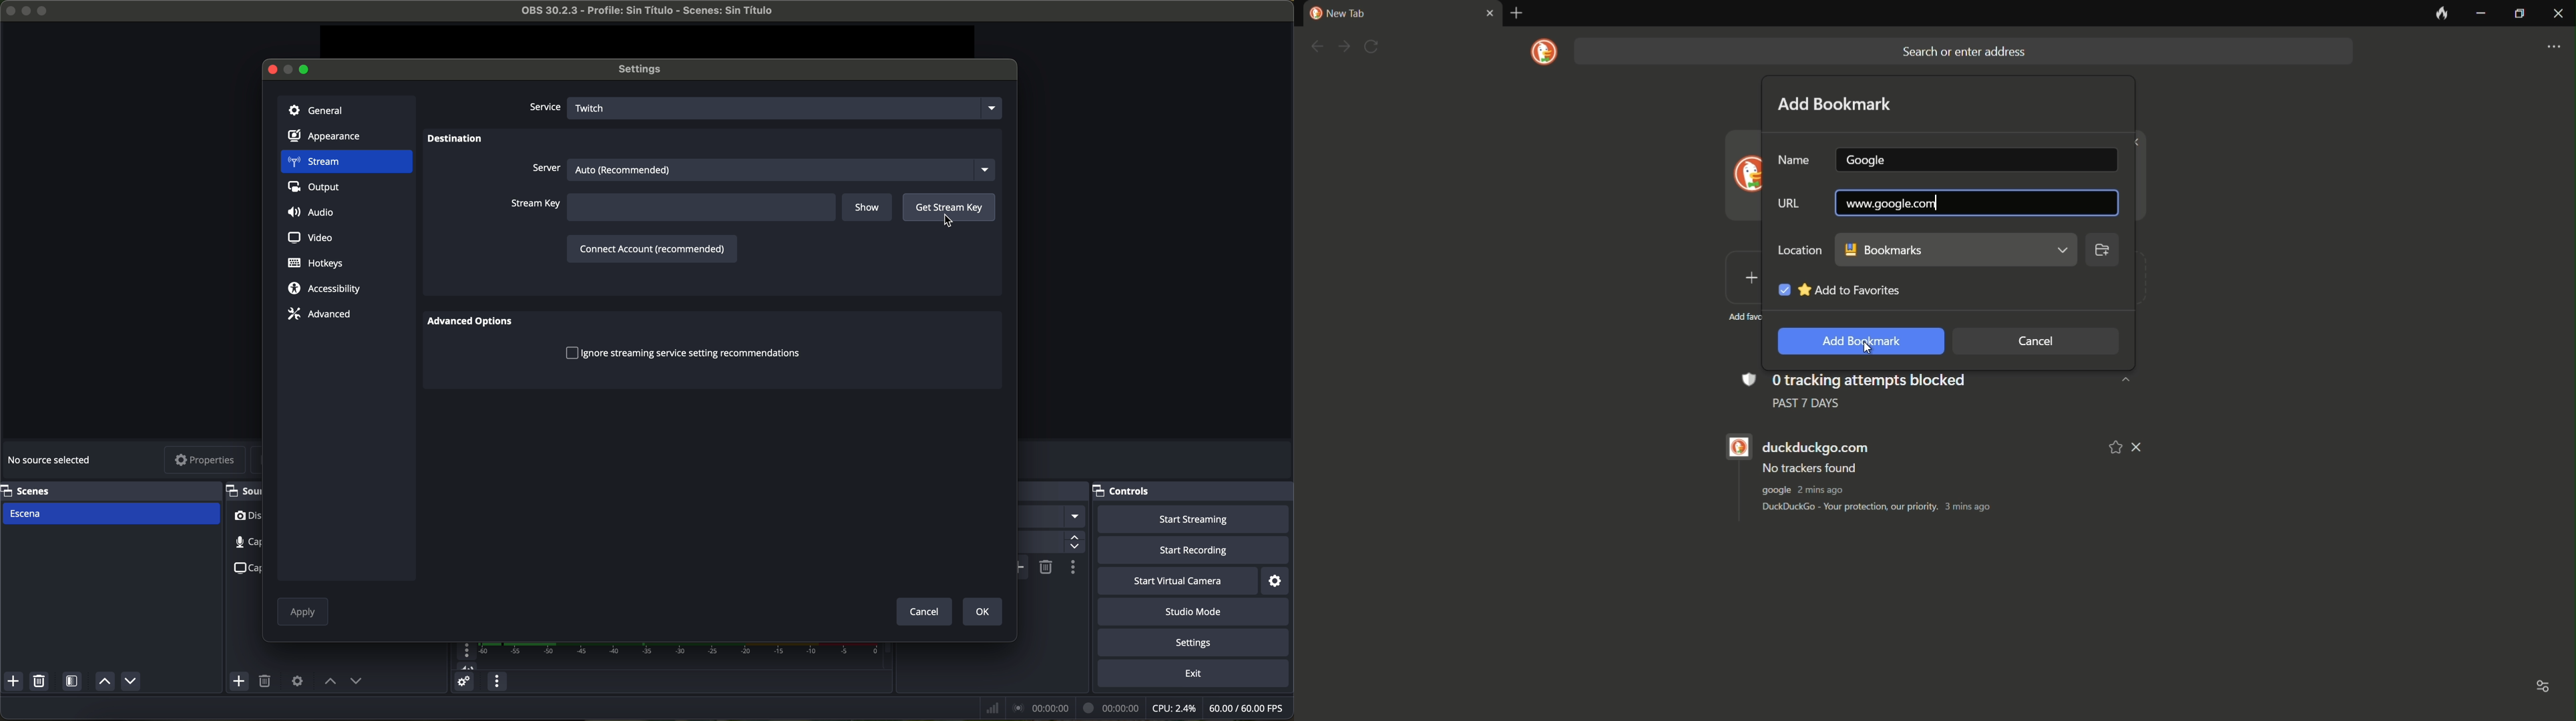  Describe the element at coordinates (272, 69) in the screenshot. I see `close window` at that location.